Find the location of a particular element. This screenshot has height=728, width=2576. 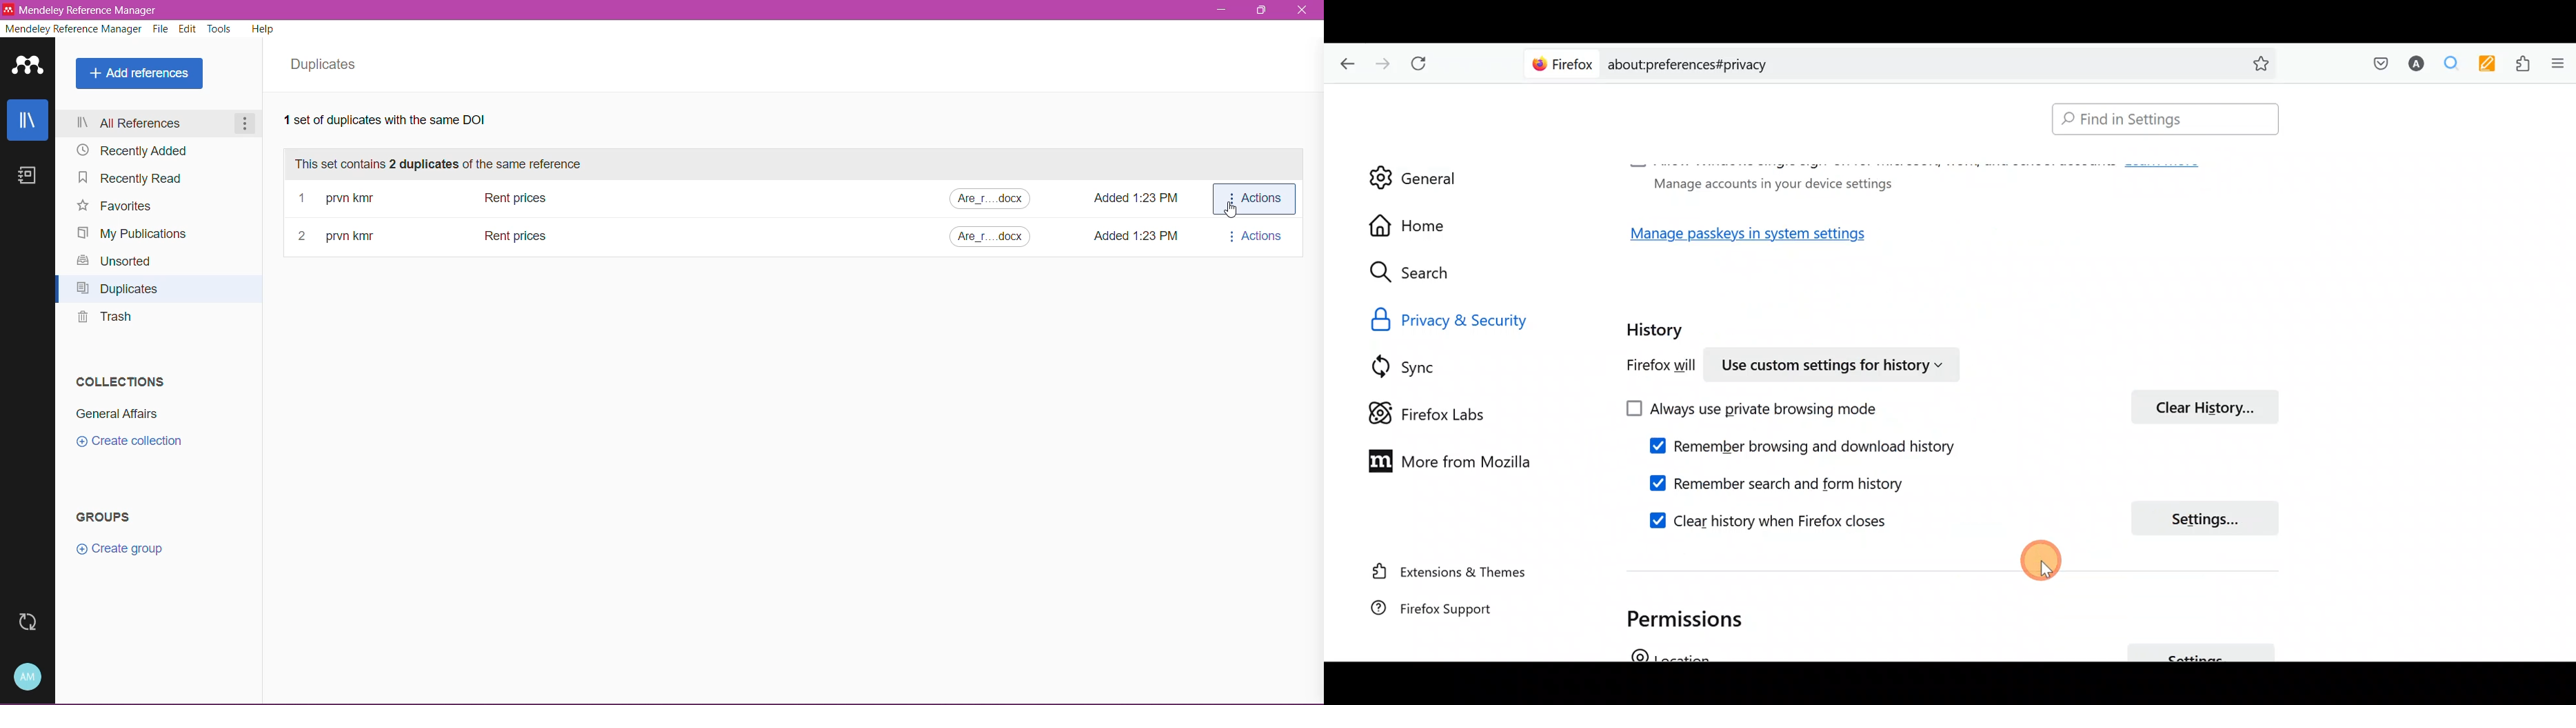

Firefox support is located at coordinates (1448, 615).